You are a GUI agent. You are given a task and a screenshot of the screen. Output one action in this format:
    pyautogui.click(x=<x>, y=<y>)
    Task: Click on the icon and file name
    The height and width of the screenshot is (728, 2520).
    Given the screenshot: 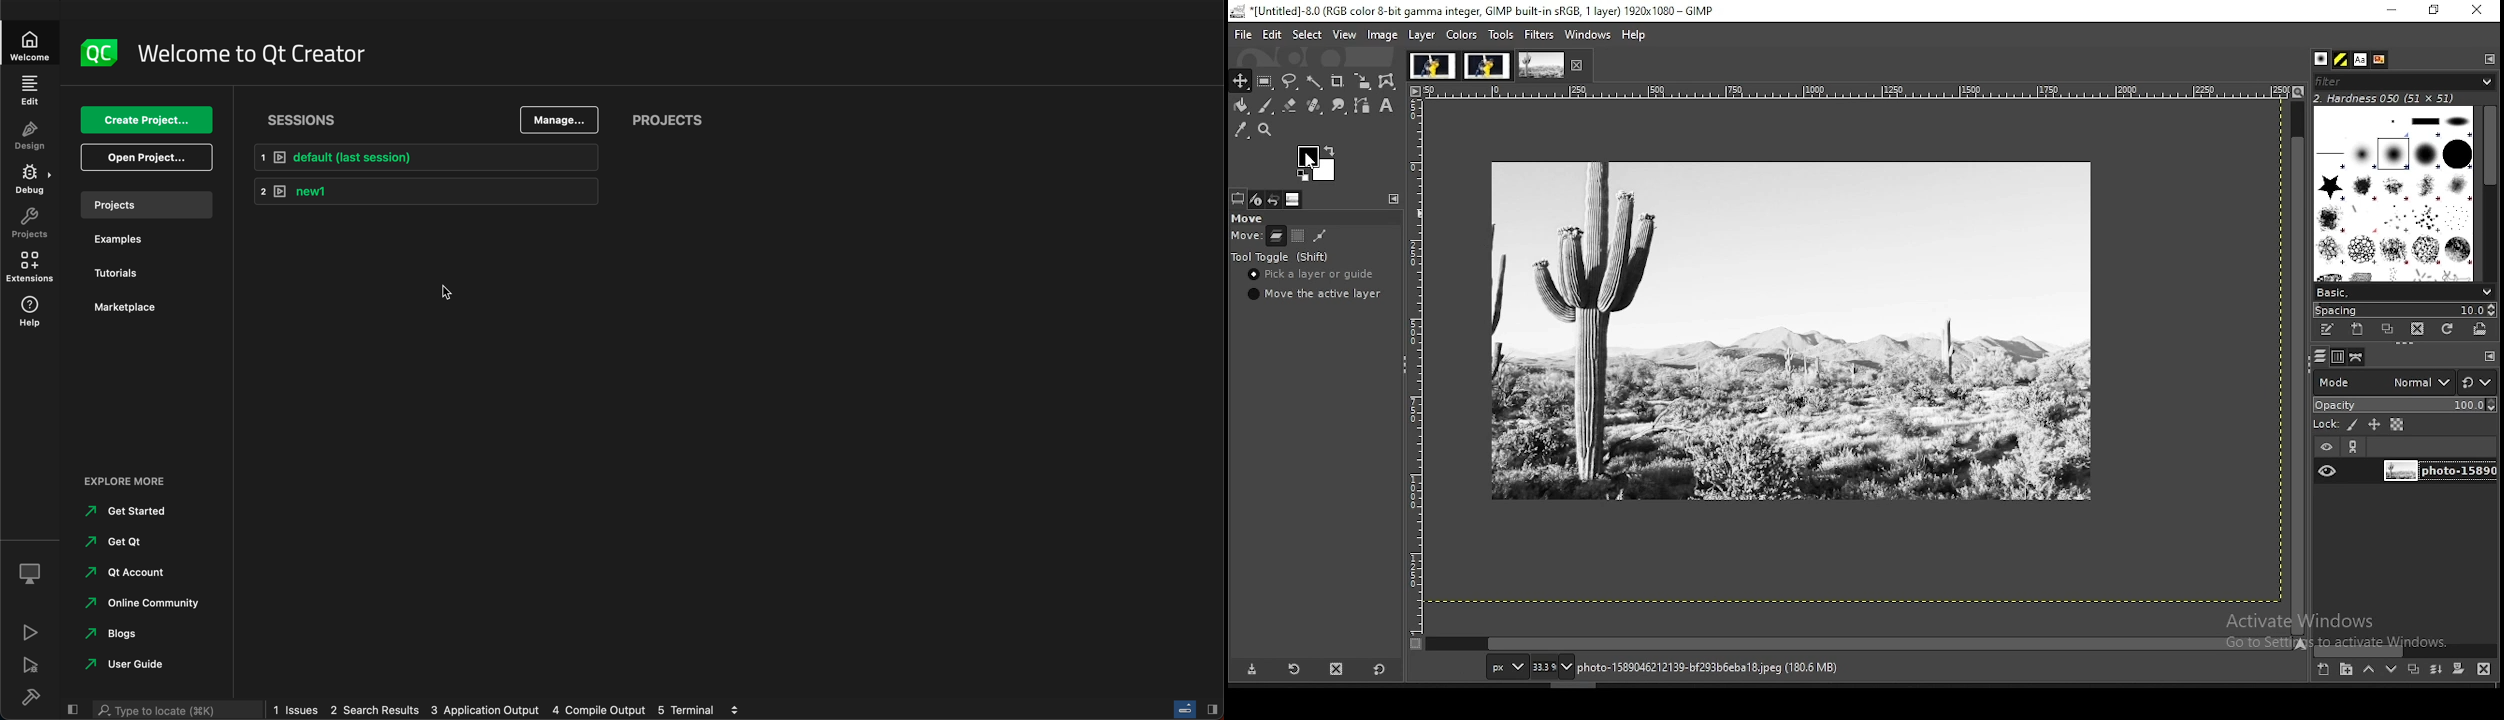 What is the action you would take?
    pyautogui.click(x=1472, y=11)
    